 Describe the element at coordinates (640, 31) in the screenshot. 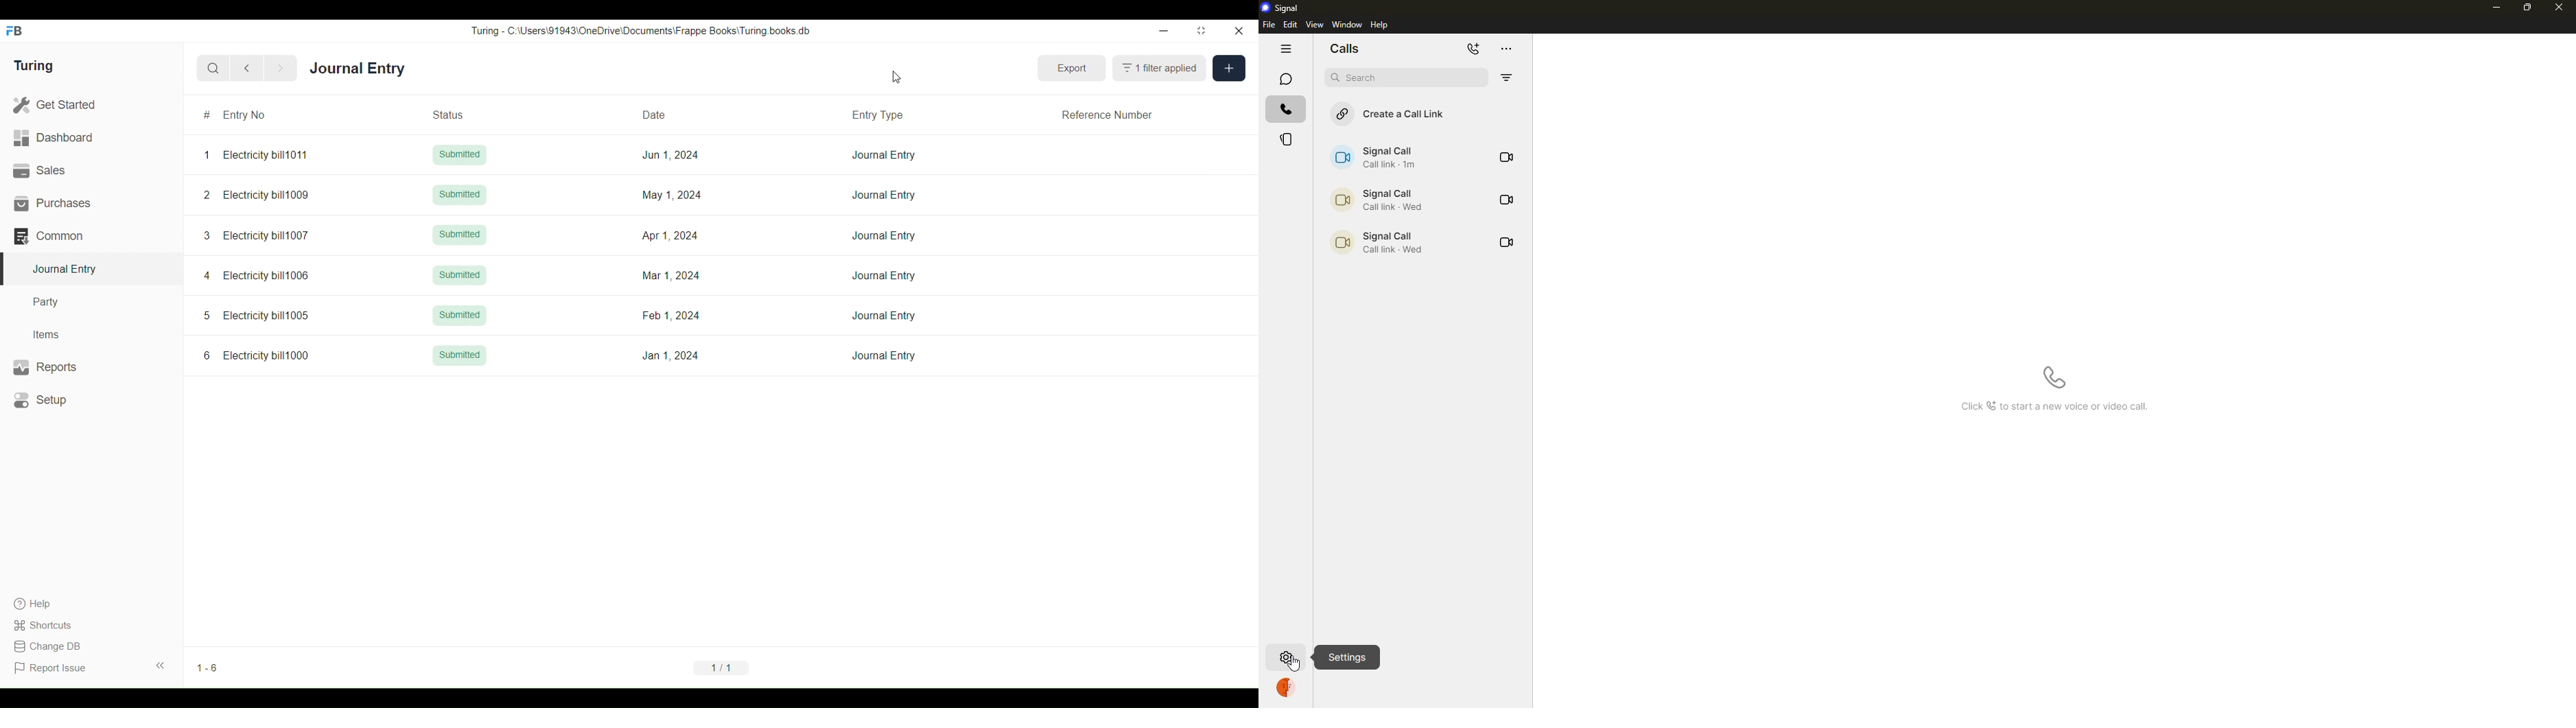

I see `Turing - C:\Users\91943\0neDrive\Documents\Frappe Books\ Turing books db` at that location.